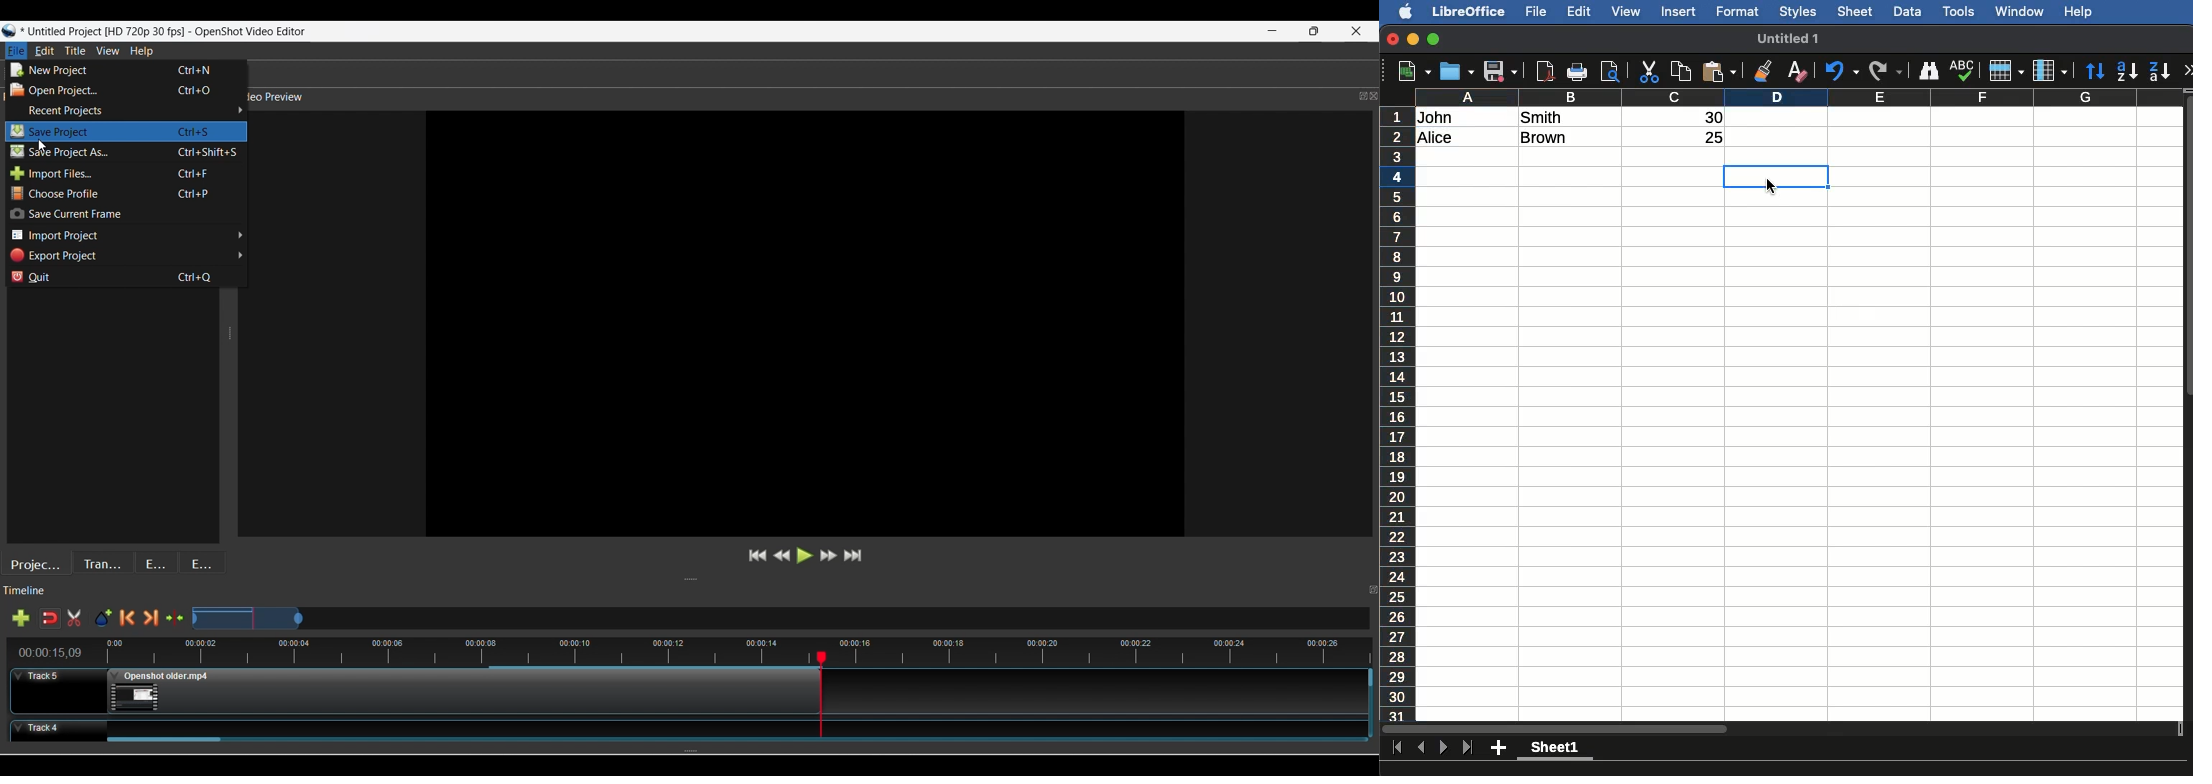  I want to click on Clear formatting, so click(1800, 71).